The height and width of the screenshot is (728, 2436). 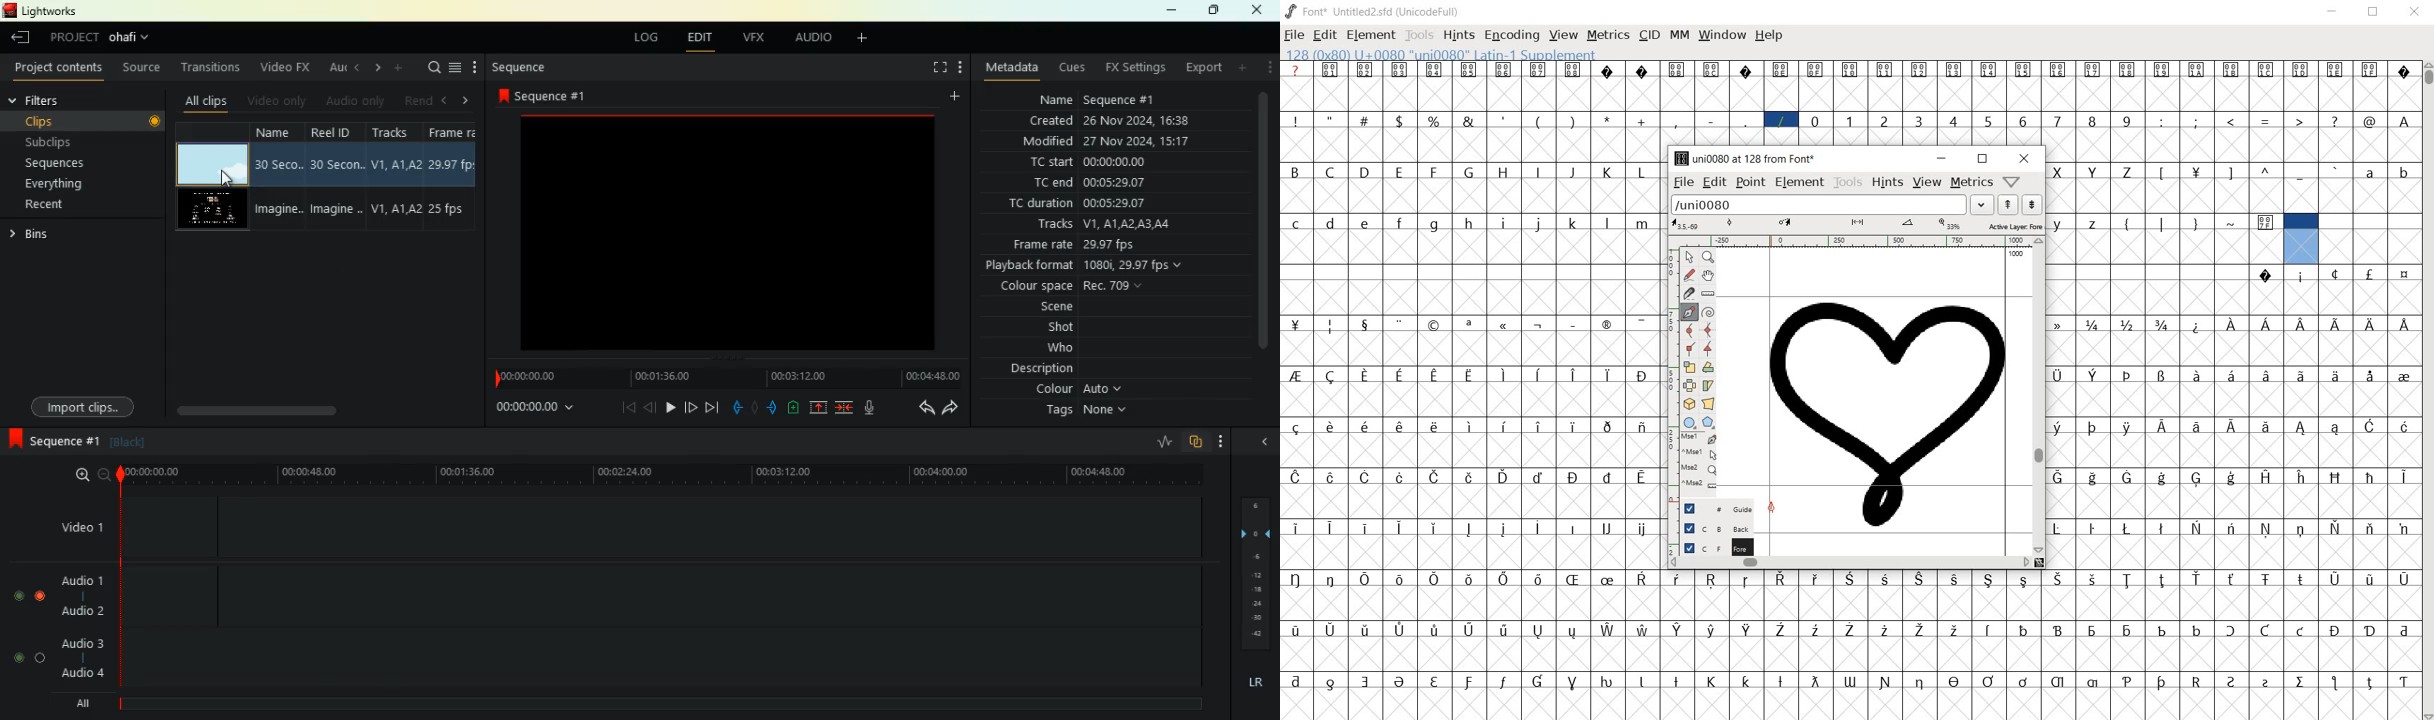 What do you see at coordinates (86, 706) in the screenshot?
I see `all` at bounding box center [86, 706].